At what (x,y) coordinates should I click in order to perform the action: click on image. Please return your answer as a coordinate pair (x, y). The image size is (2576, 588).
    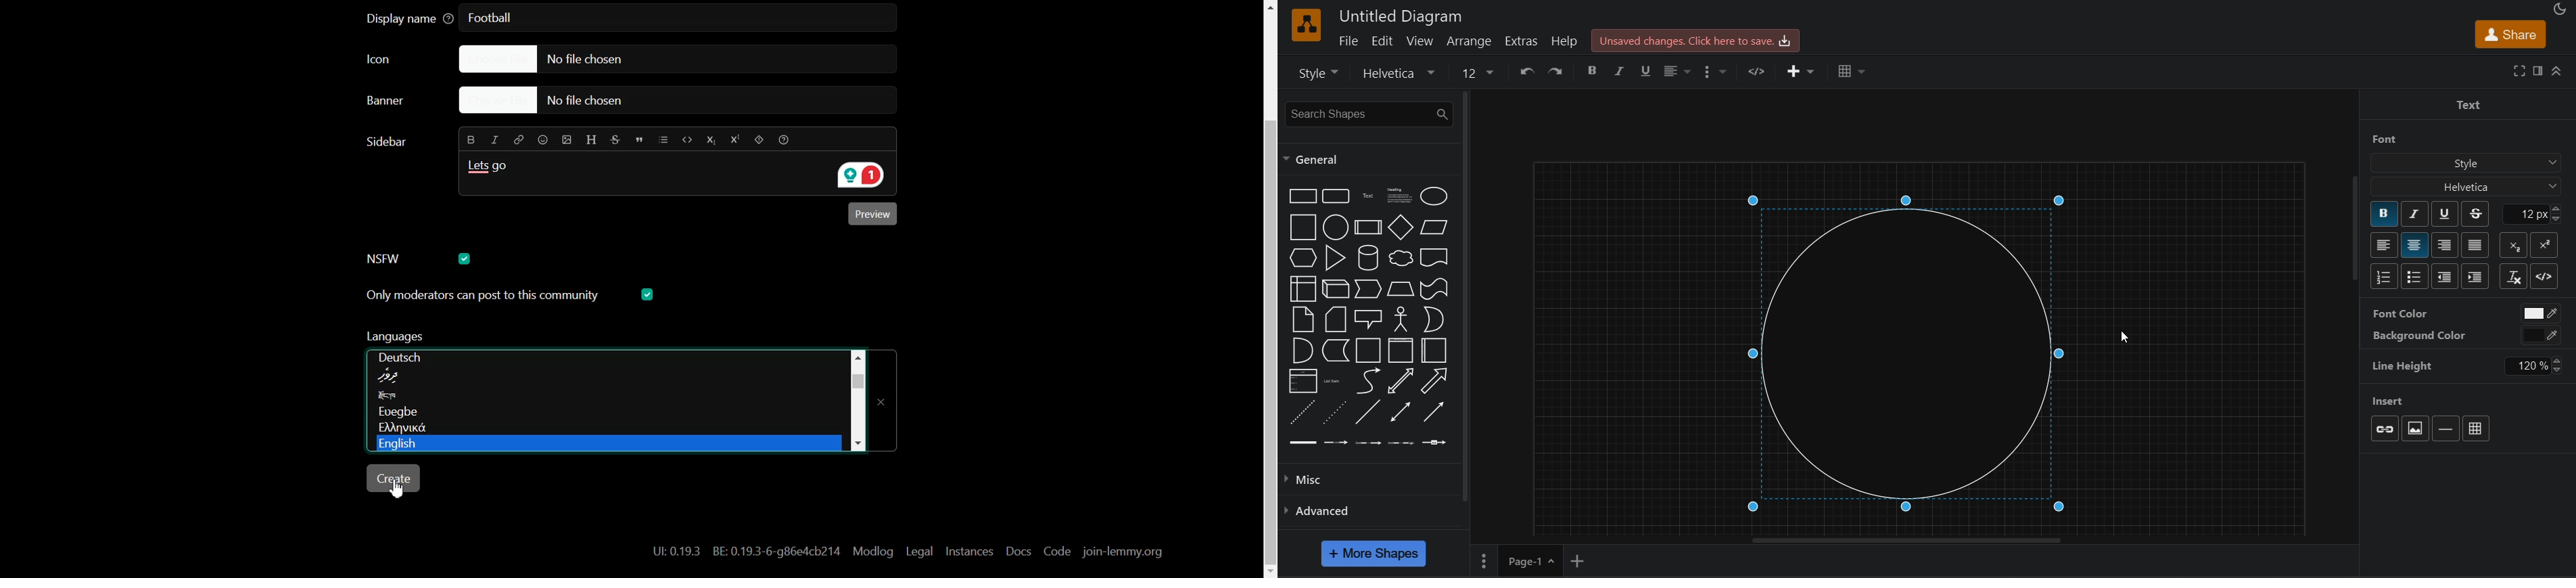
    Looking at the image, I should click on (2415, 428).